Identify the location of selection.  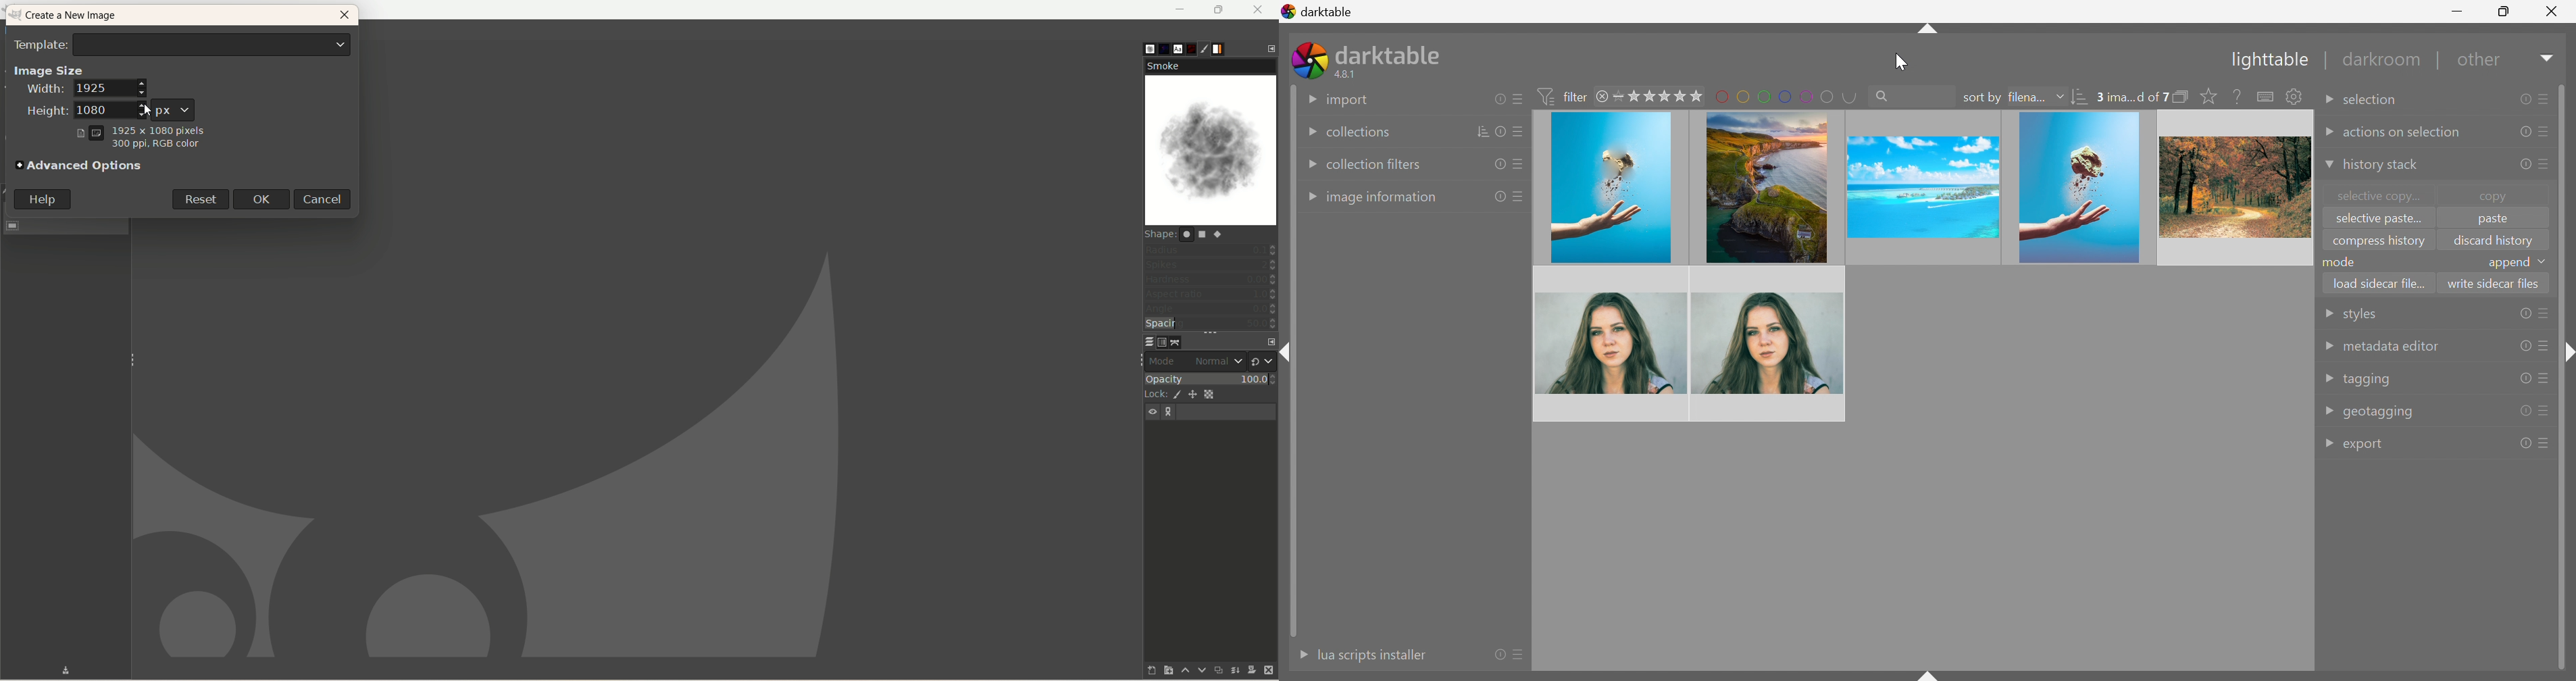
(2374, 101).